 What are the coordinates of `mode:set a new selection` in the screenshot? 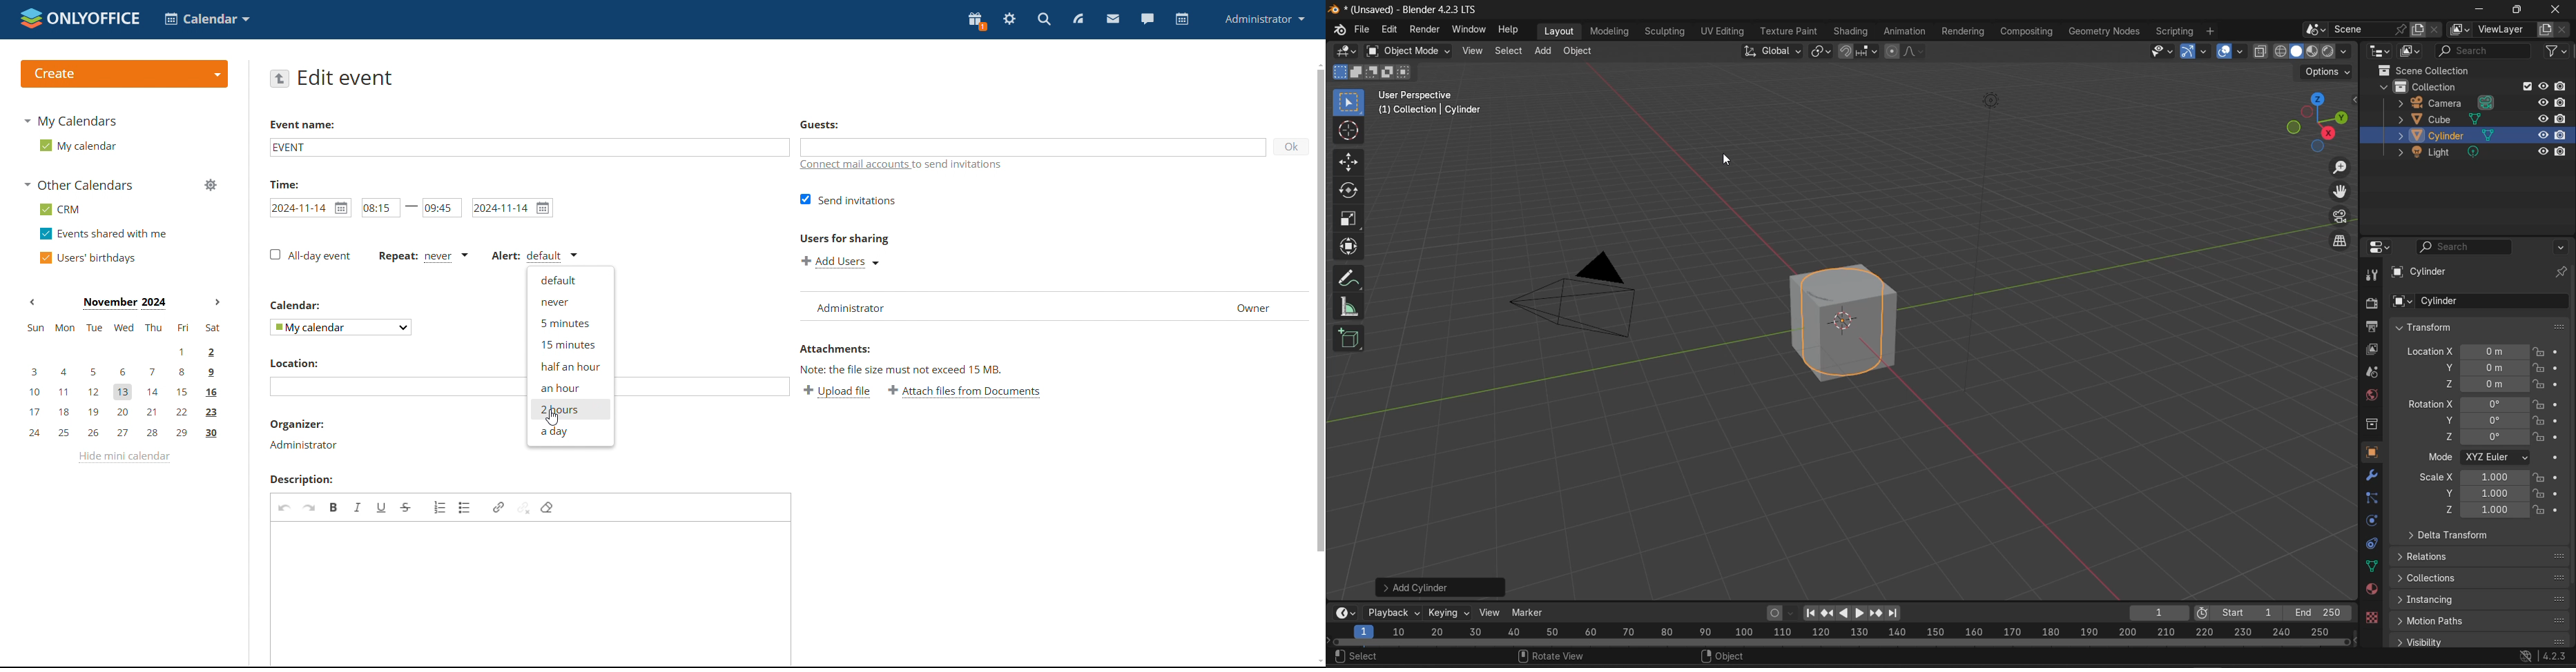 It's located at (1339, 72).